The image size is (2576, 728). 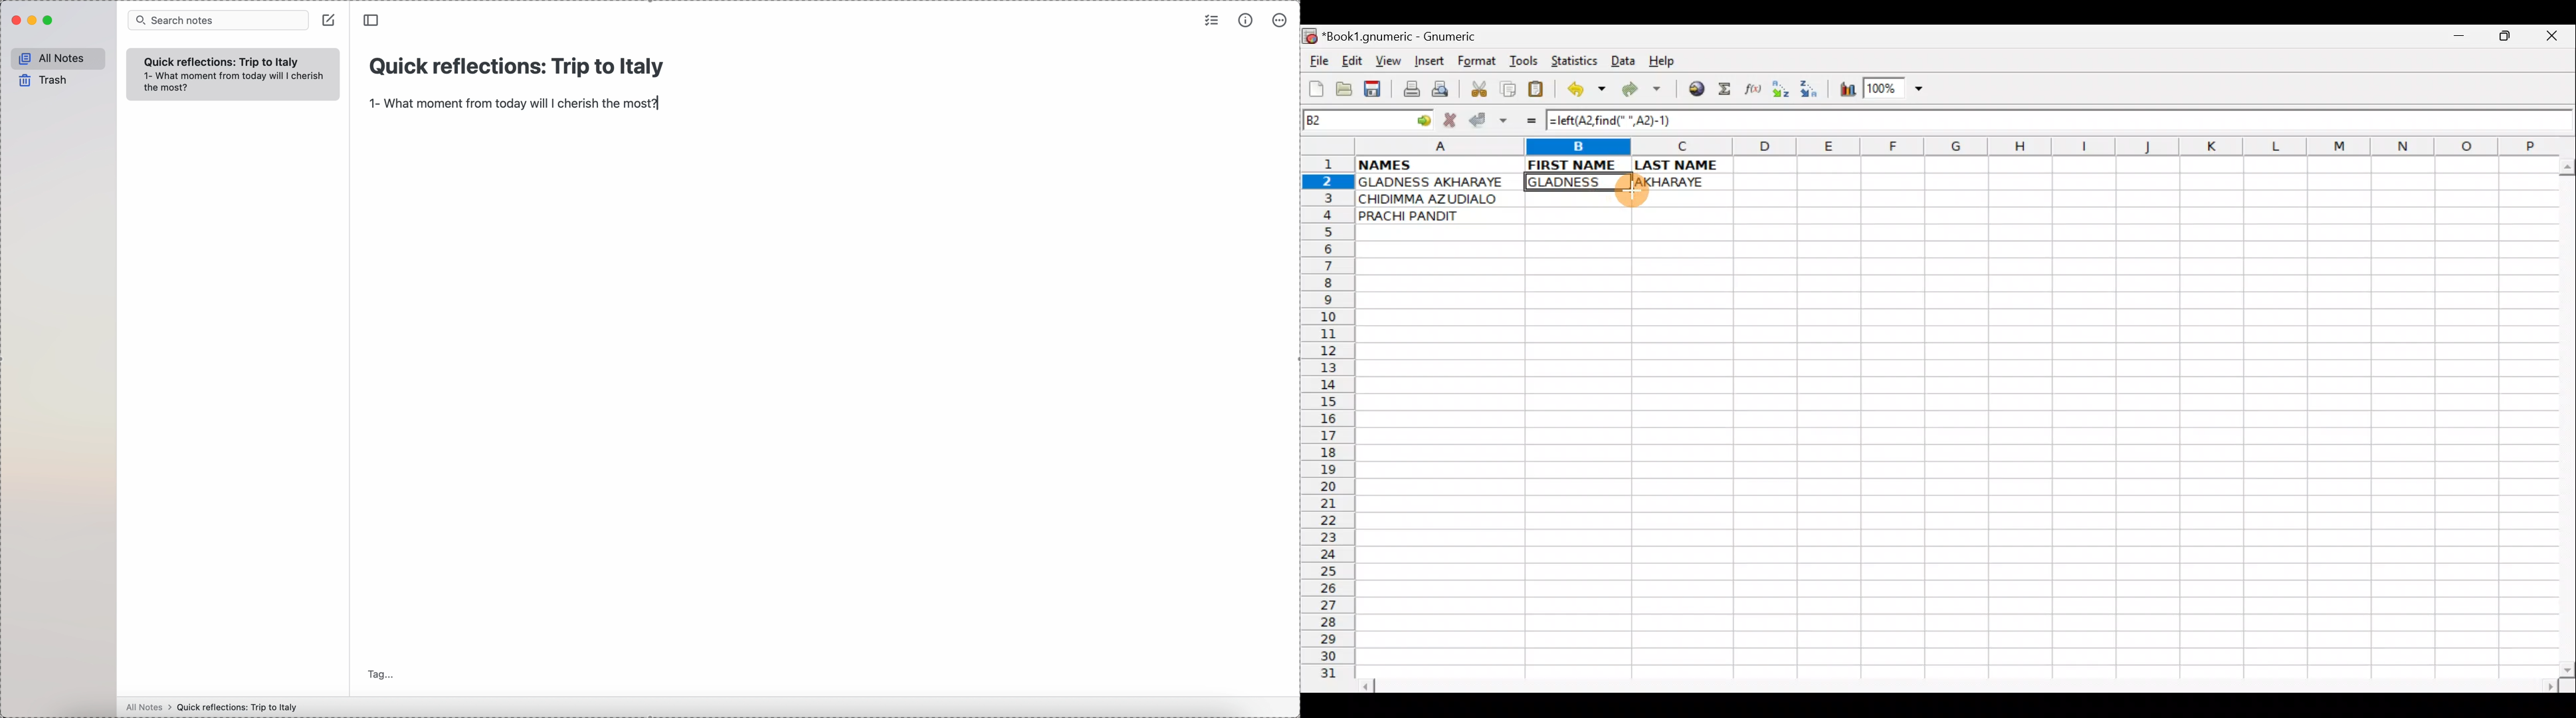 I want to click on Sum in the current cell, so click(x=1729, y=90).